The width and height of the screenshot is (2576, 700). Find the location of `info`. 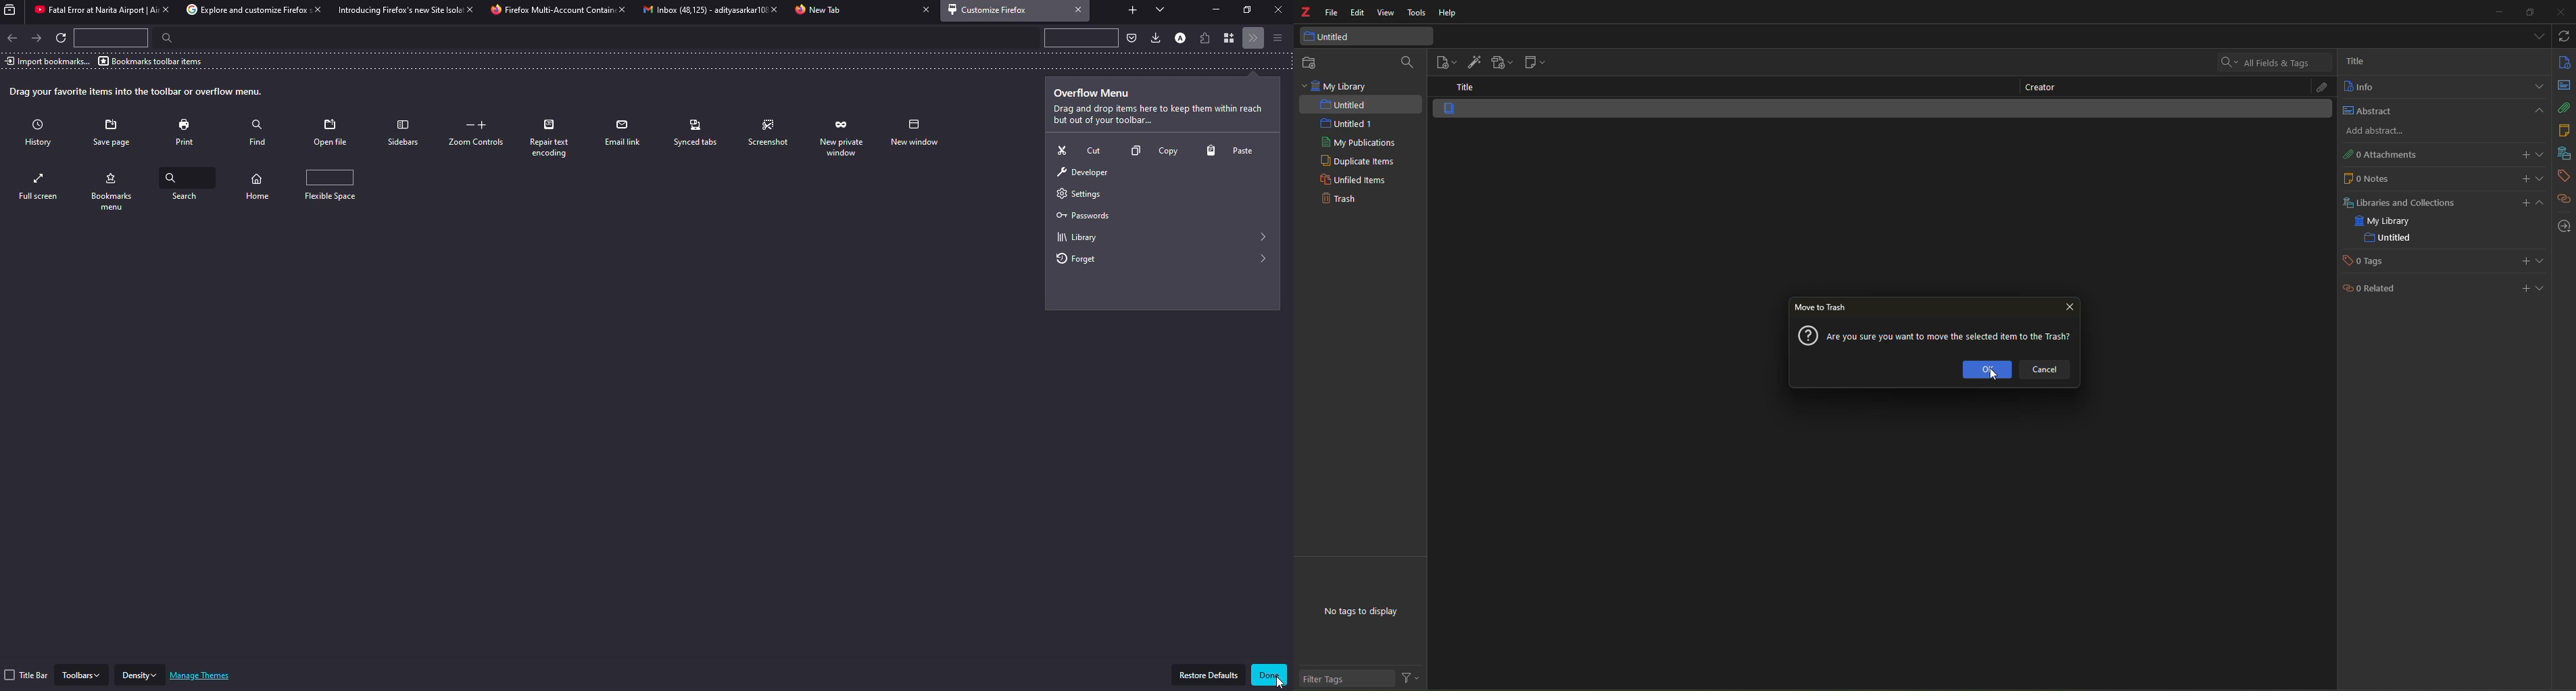

info is located at coordinates (2359, 87).